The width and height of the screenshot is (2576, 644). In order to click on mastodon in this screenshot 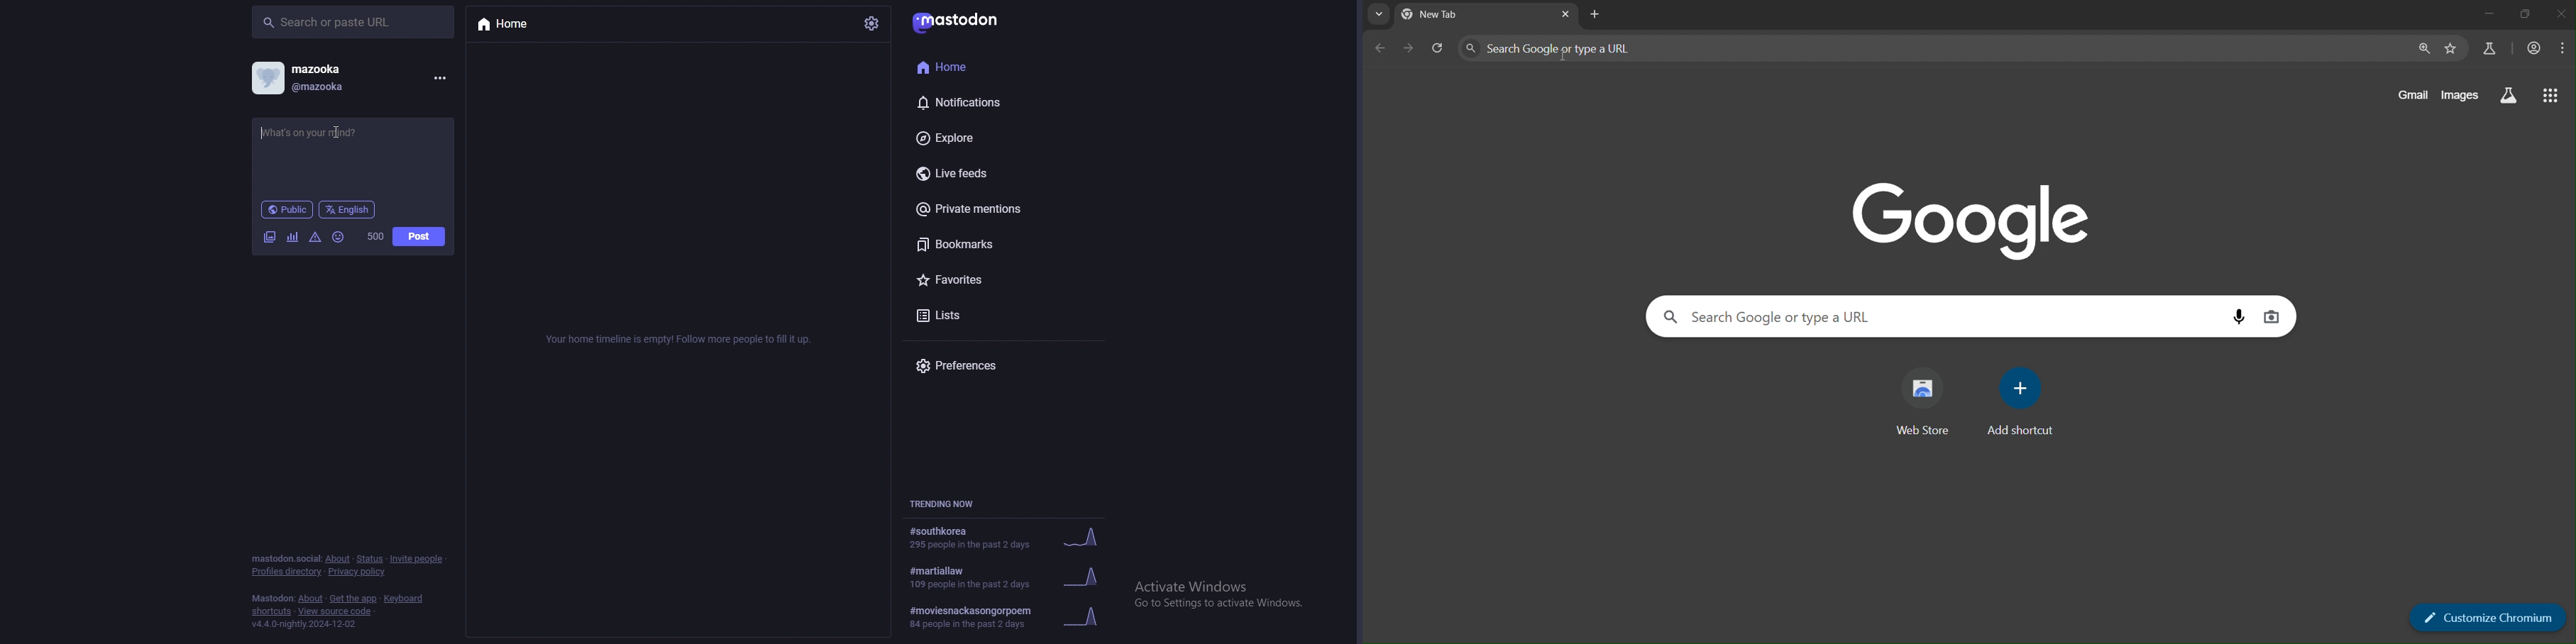, I will do `click(270, 598)`.